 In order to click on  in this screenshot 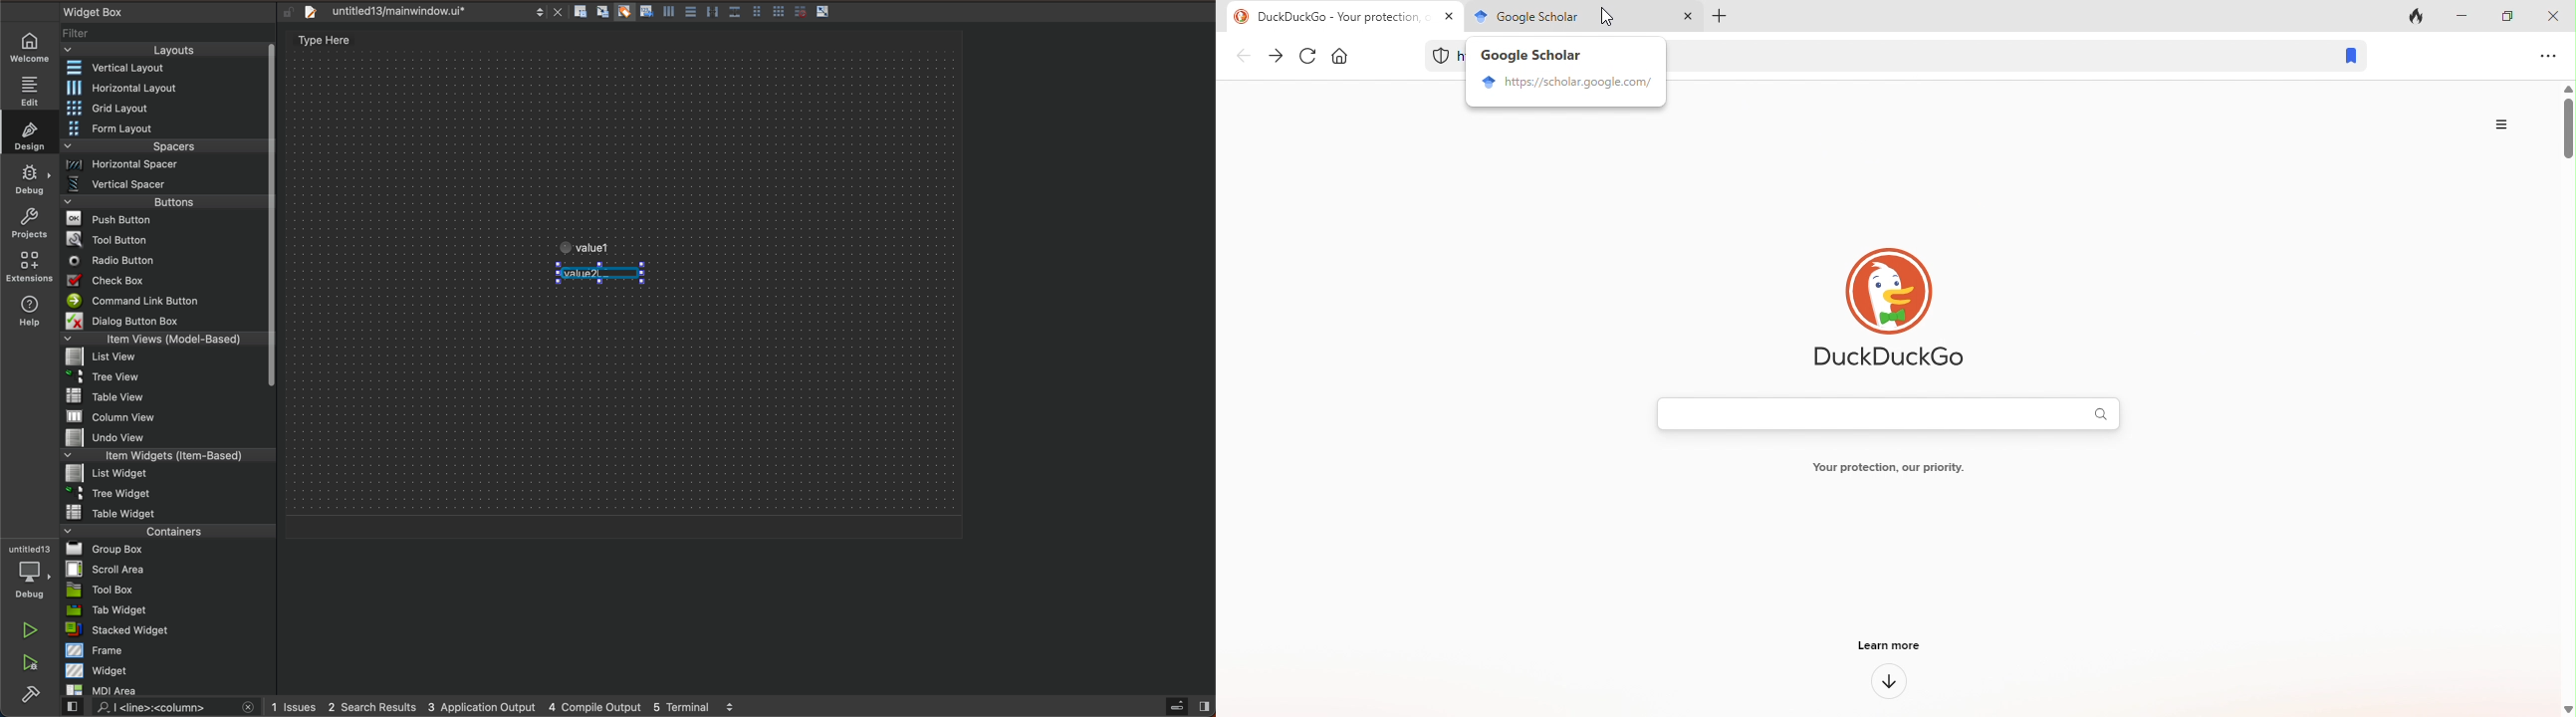, I will do `click(823, 12)`.